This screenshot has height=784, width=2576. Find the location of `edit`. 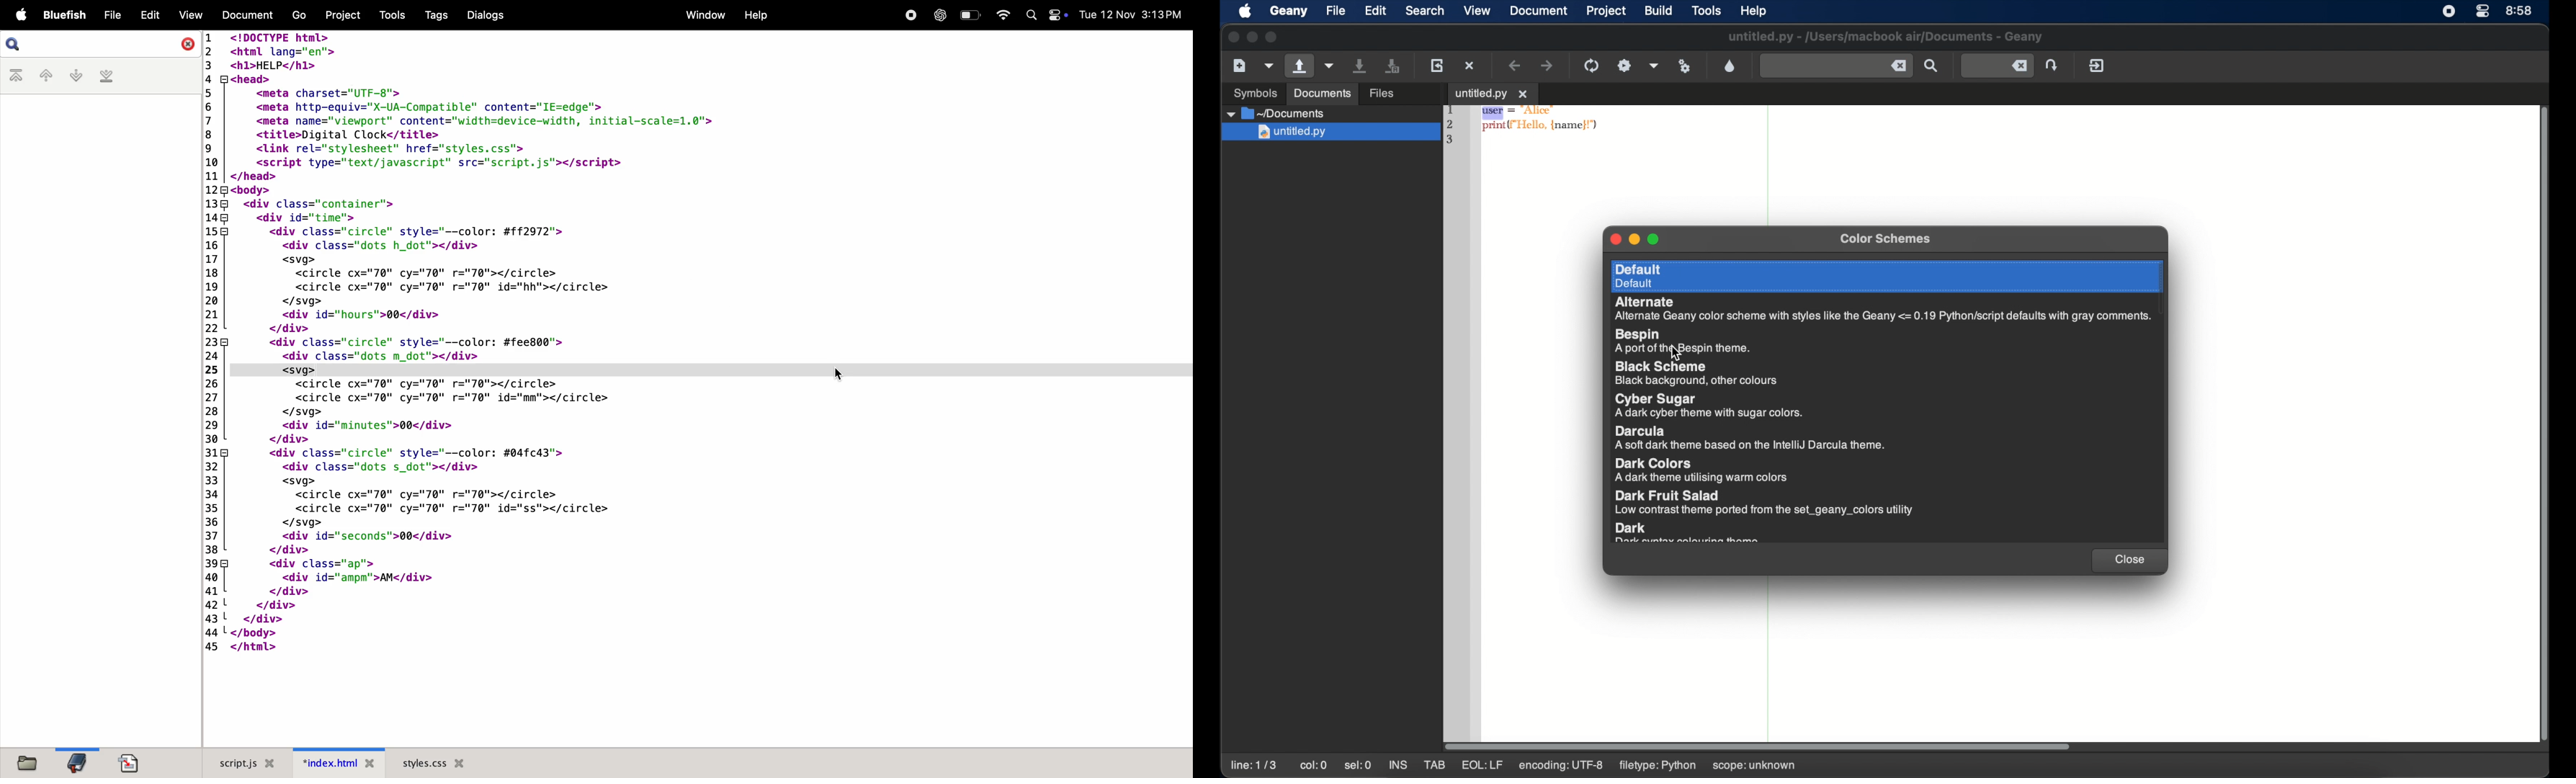

edit is located at coordinates (149, 13).